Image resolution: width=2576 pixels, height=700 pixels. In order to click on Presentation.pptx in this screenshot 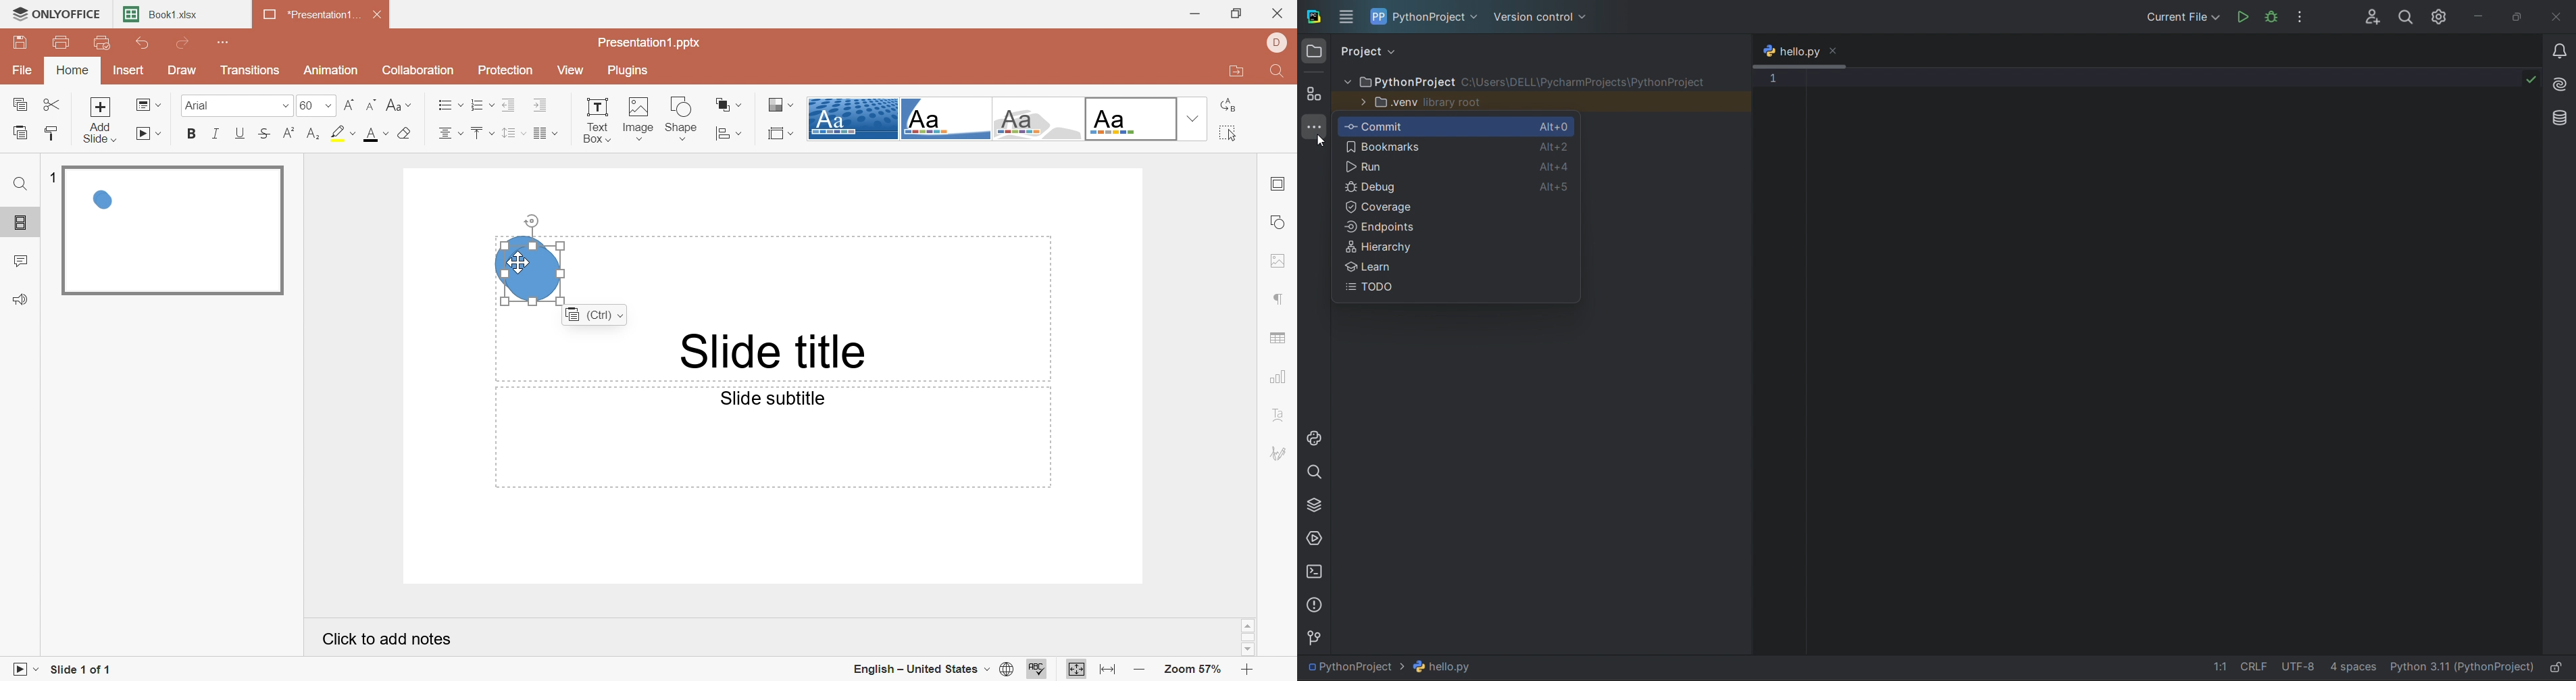, I will do `click(649, 41)`.